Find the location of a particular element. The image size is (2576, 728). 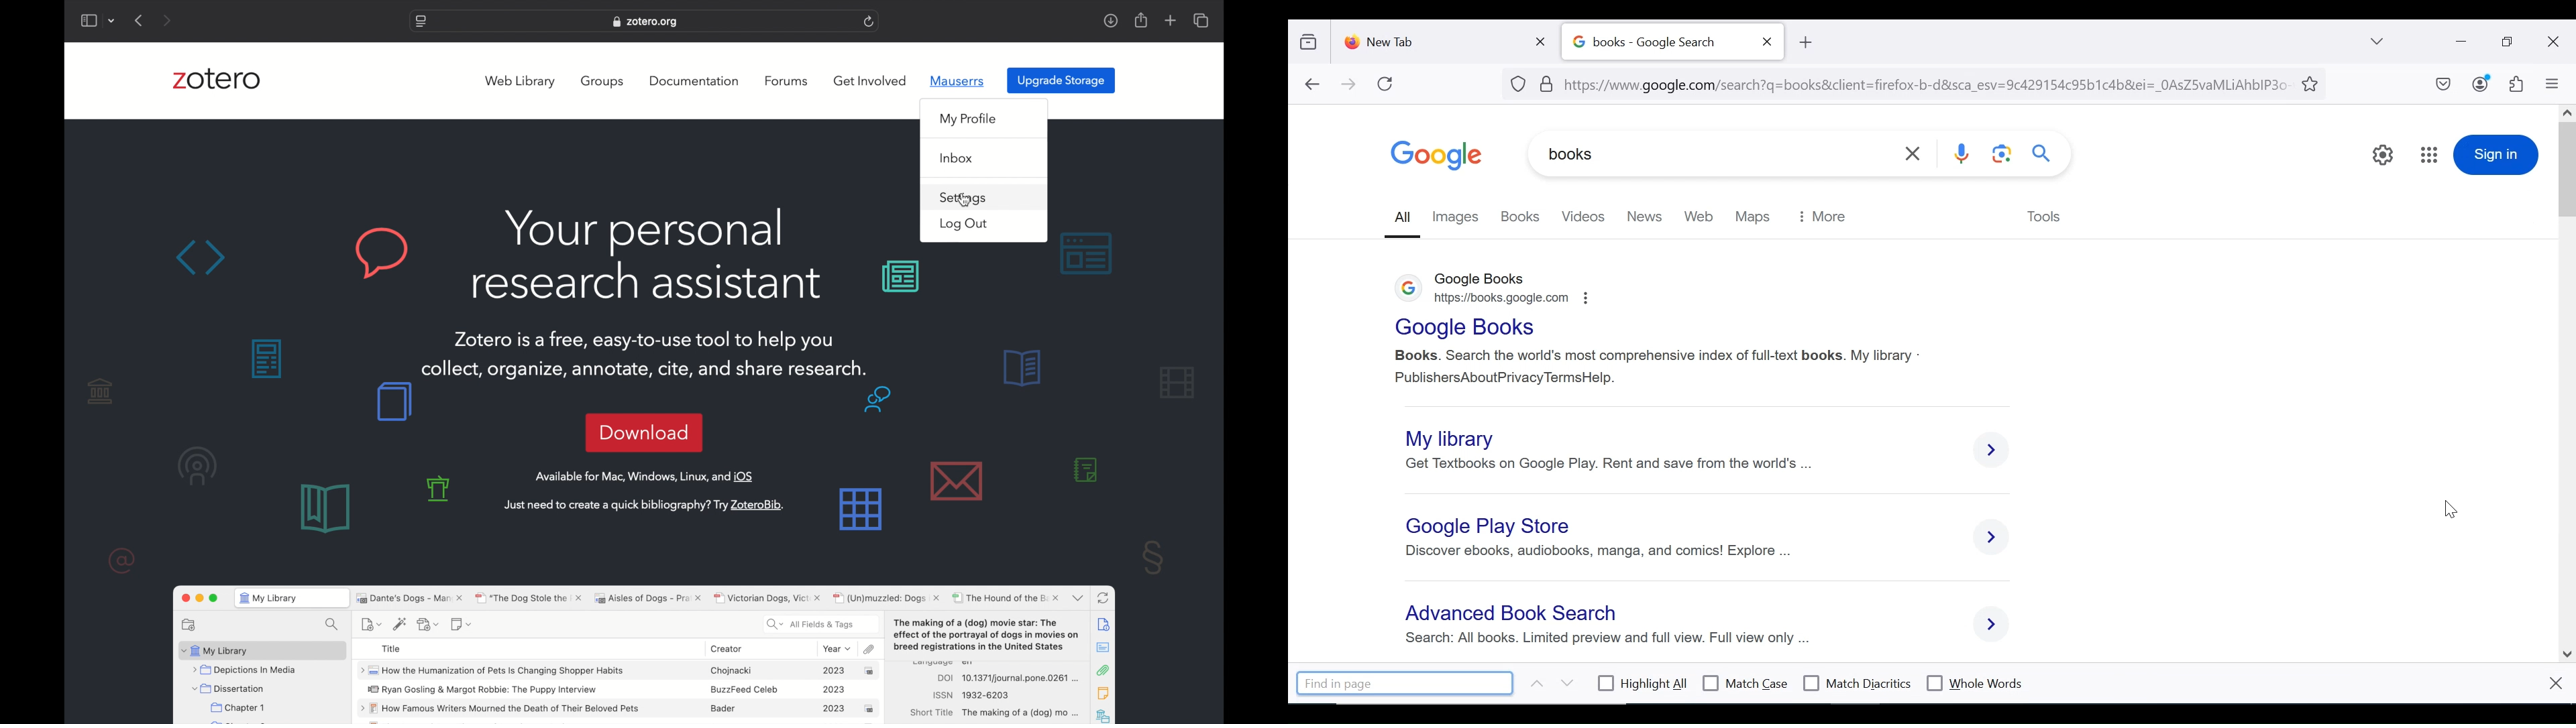

voice search is located at coordinates (1964, 156).